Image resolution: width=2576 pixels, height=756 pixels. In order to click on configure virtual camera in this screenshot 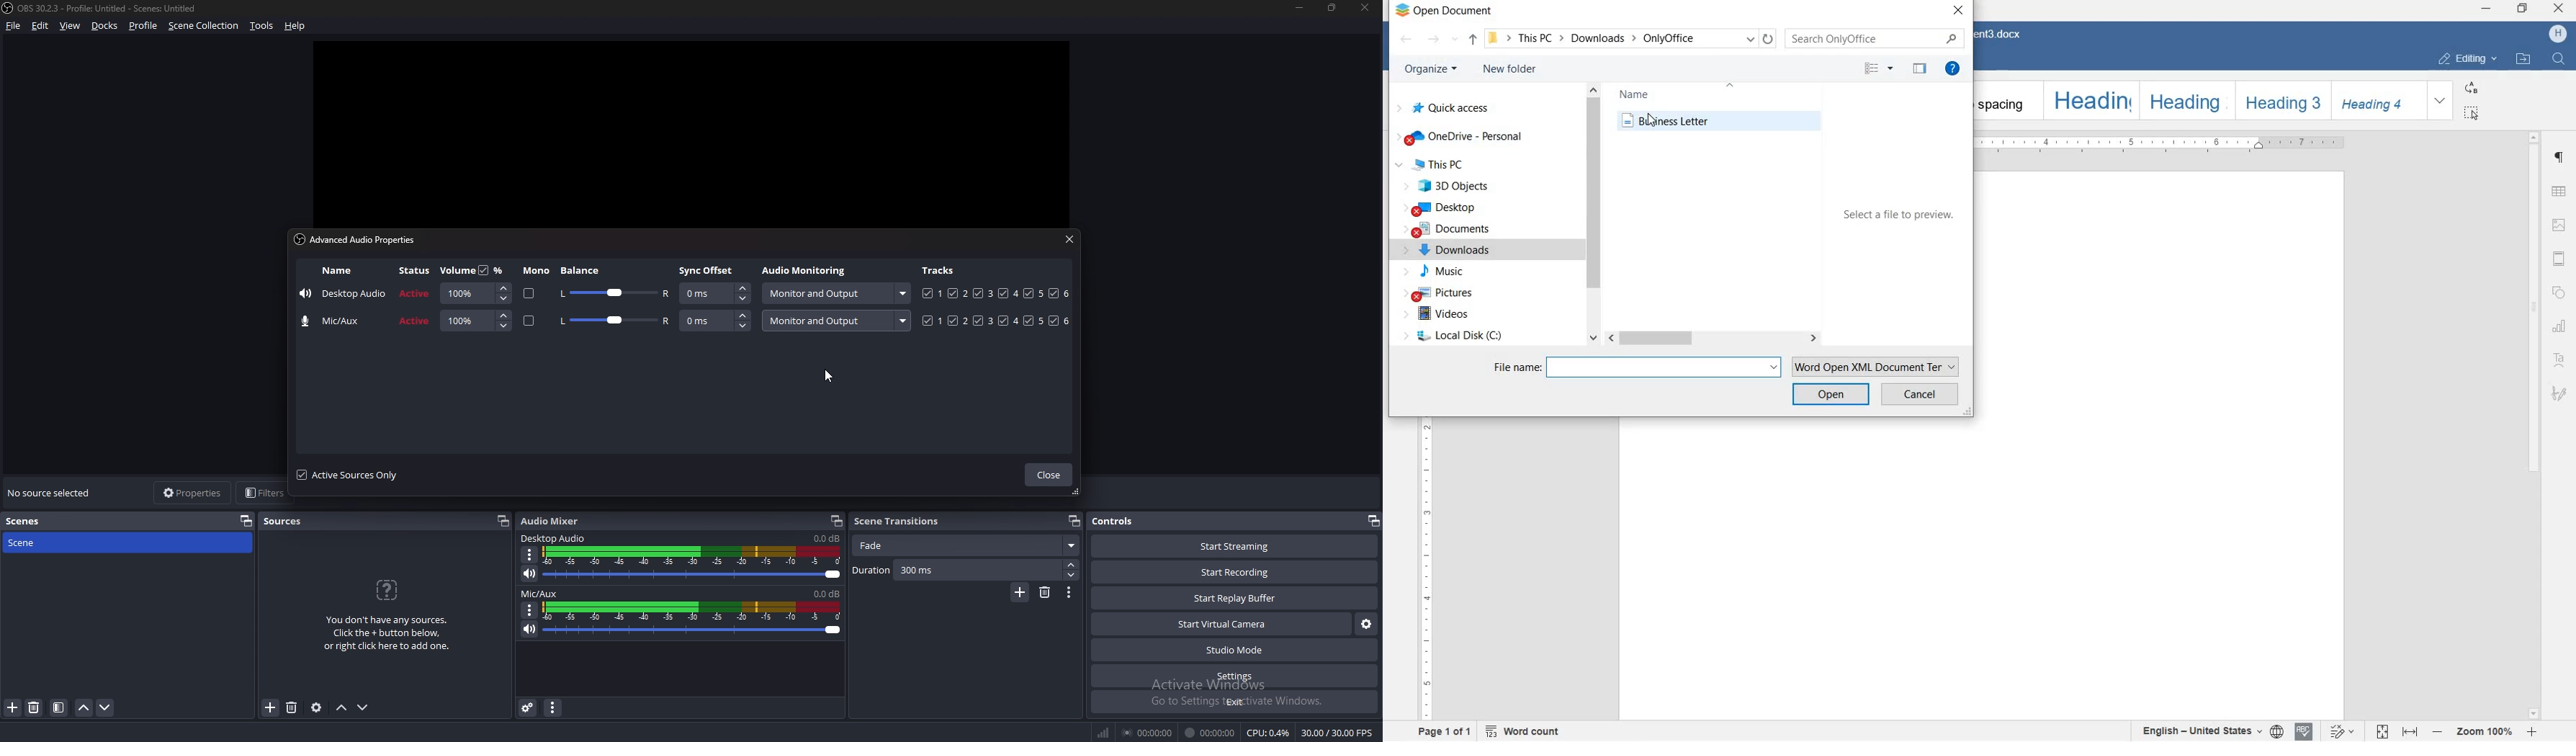, I will do `click(1366, 625)`.